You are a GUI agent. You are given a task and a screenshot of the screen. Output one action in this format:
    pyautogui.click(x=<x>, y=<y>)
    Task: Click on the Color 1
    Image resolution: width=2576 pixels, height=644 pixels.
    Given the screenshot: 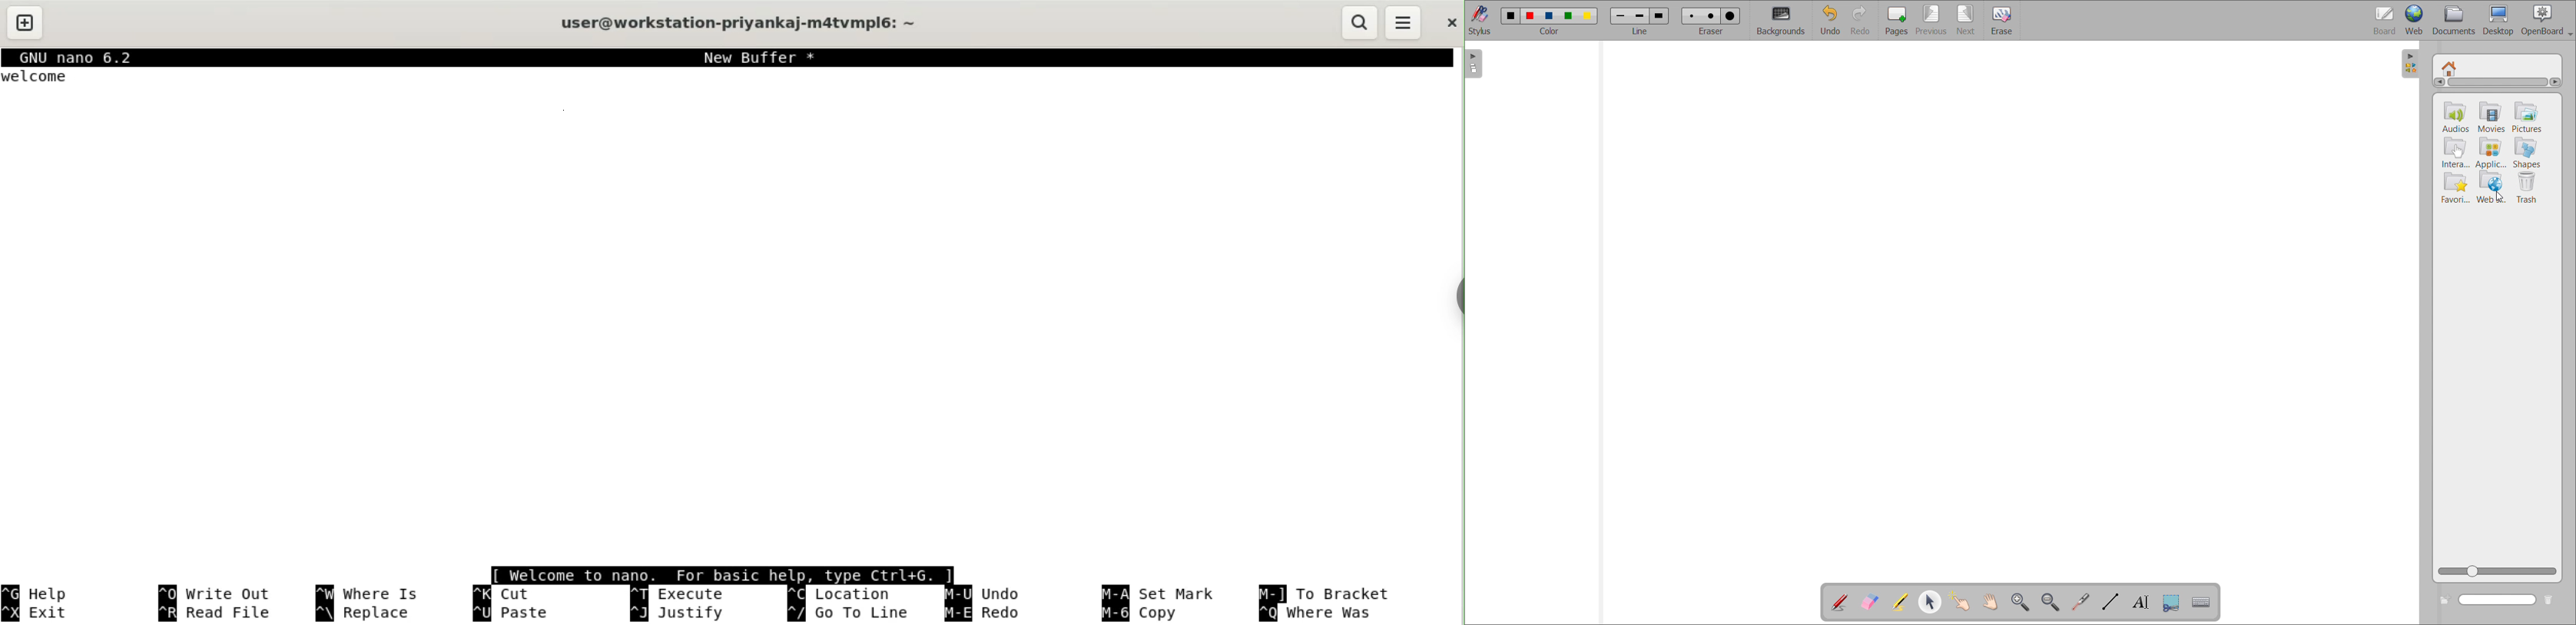 What is the action you would take?
    pyautogui.click(x=1509, y=16)
    